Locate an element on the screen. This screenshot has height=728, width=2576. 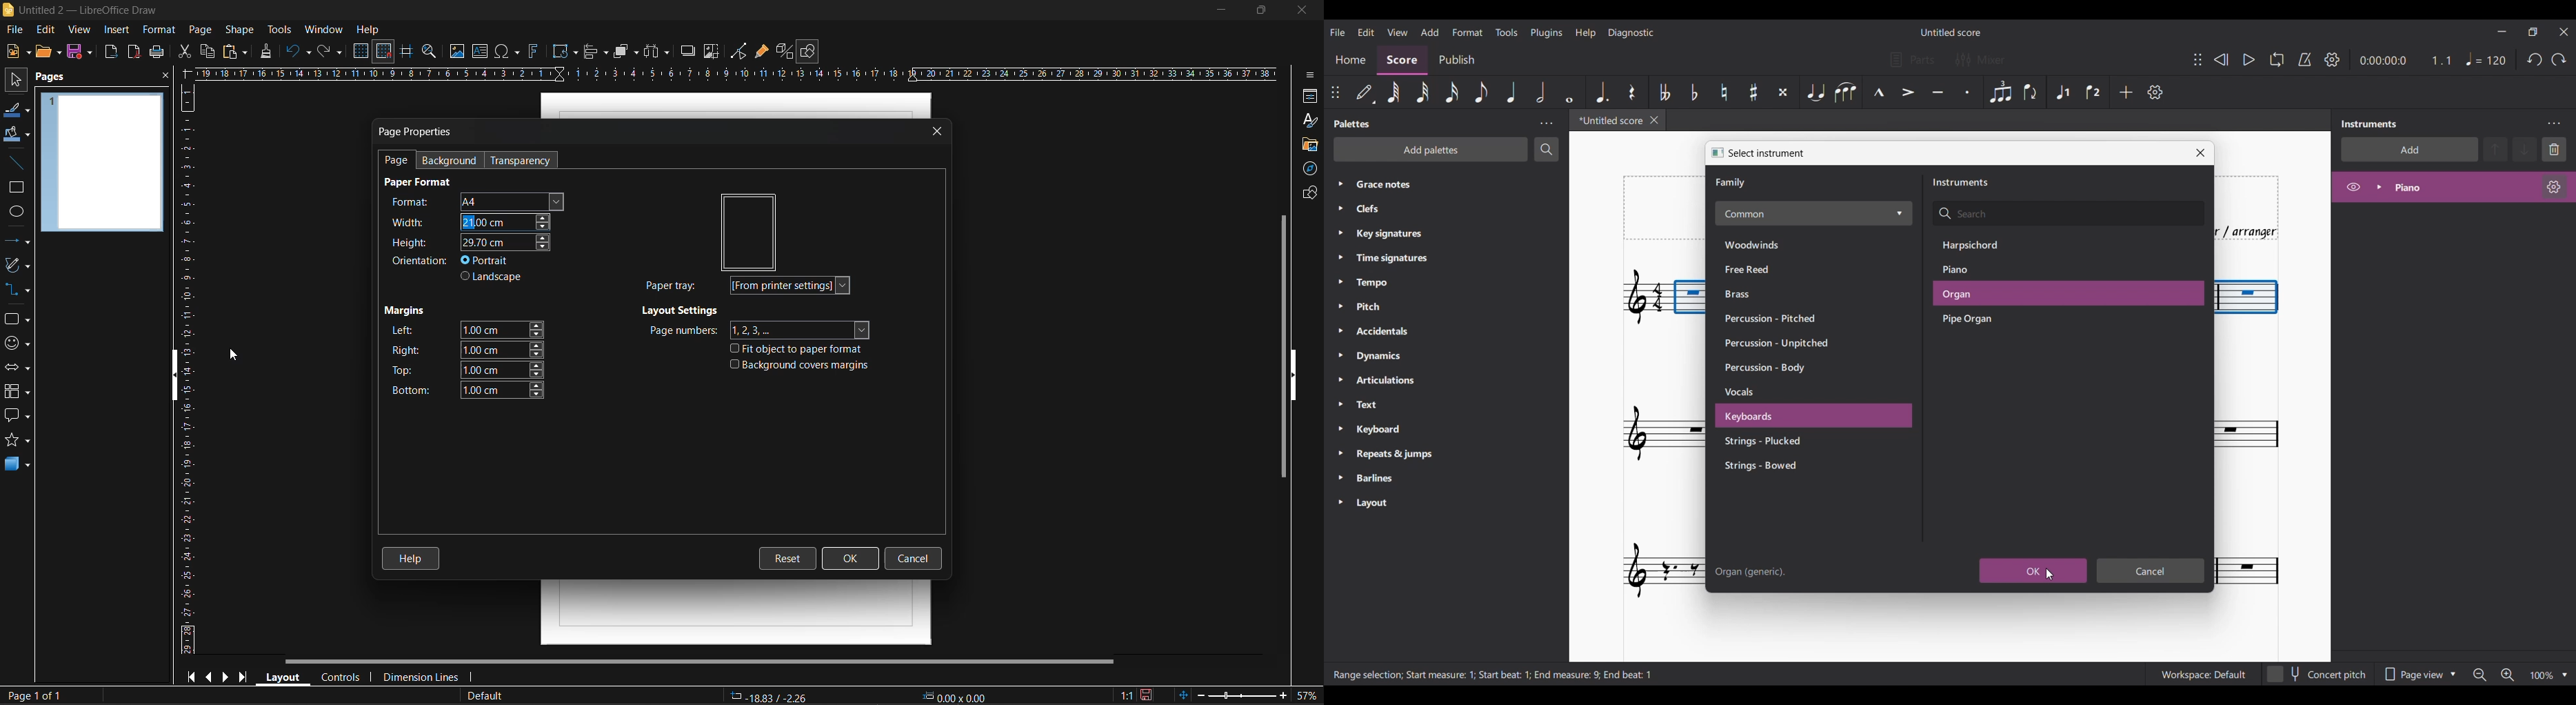
crop image is located at coordinates (711, 53).